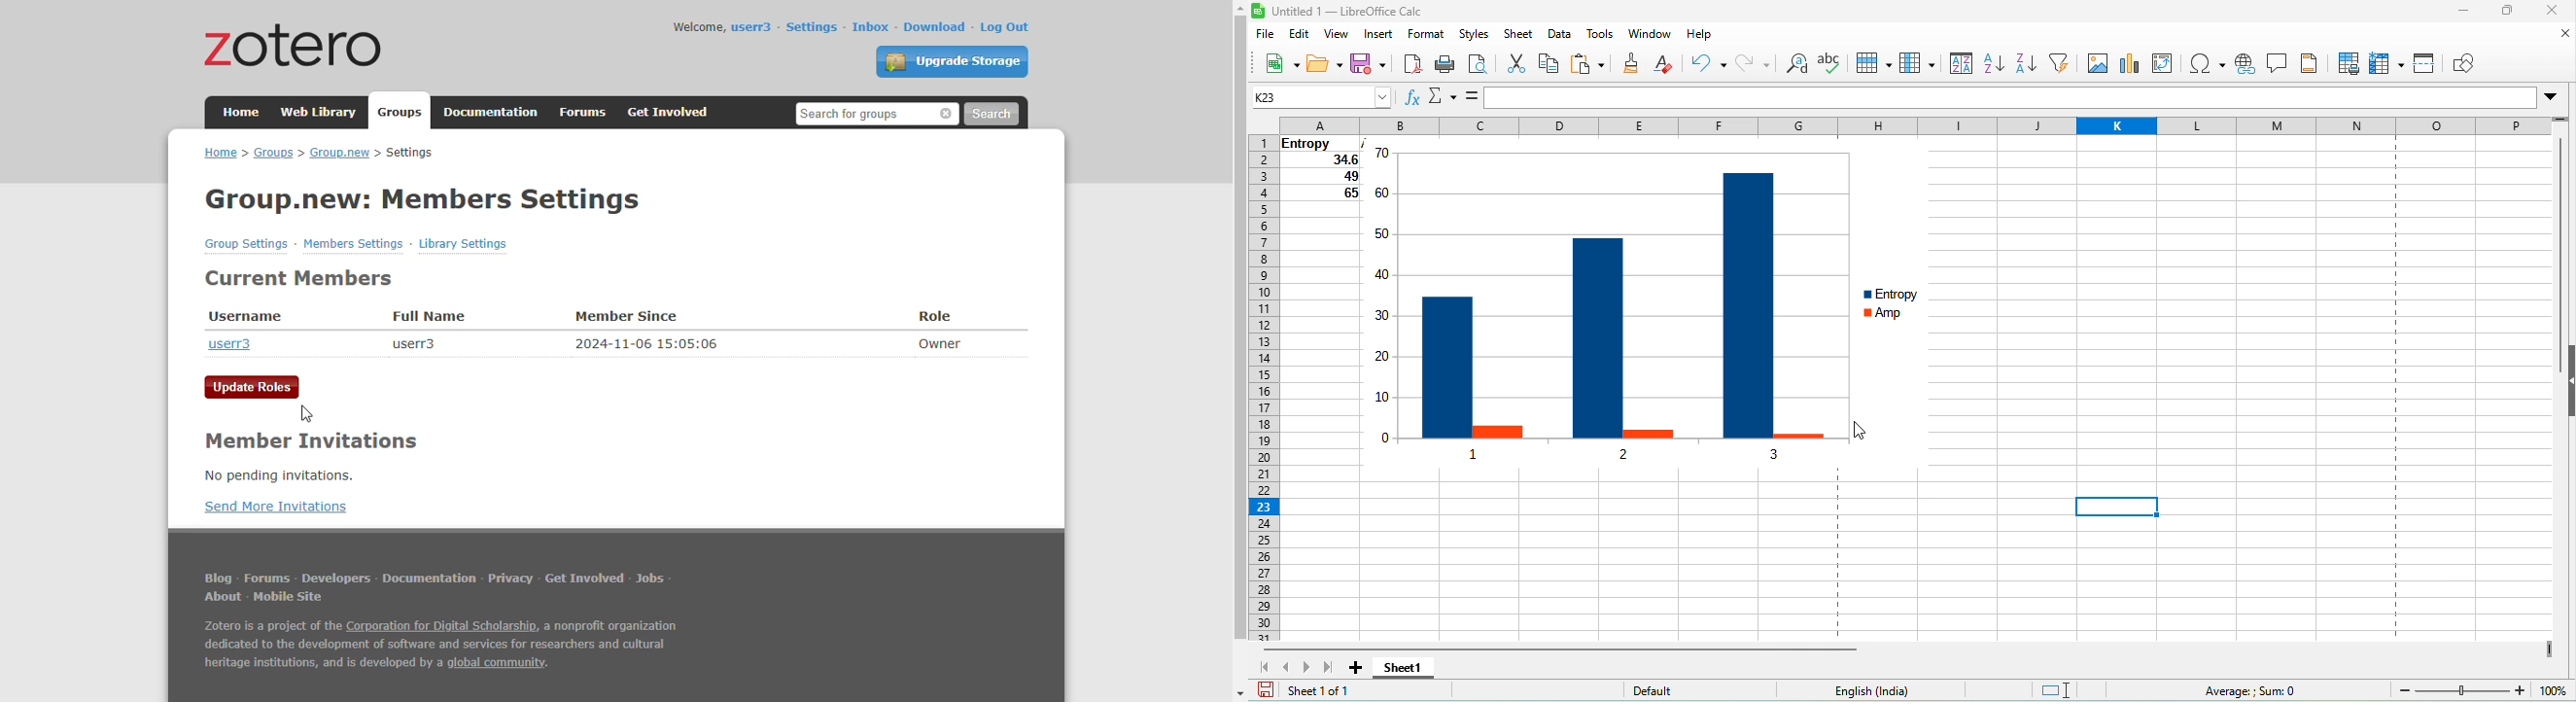 The width and height of the screenshot is (2576, 728). I want to click on full name, so click(428, 316).